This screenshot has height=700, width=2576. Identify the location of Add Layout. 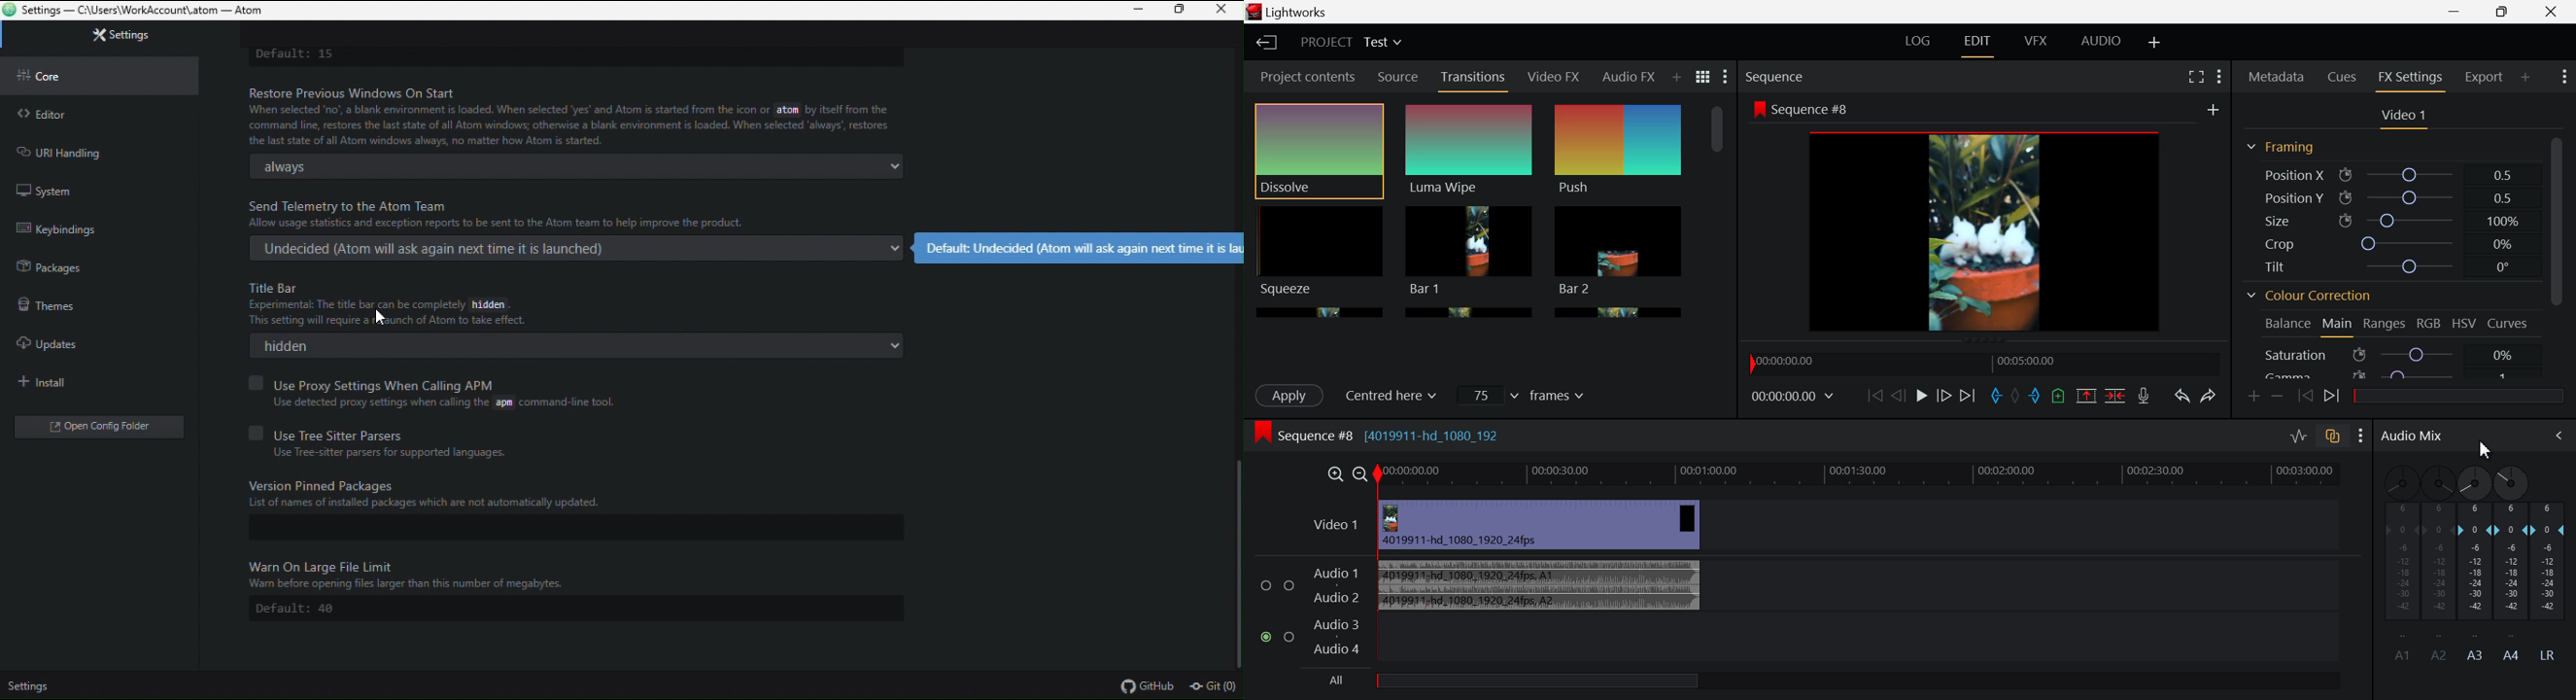
(2153, 42).